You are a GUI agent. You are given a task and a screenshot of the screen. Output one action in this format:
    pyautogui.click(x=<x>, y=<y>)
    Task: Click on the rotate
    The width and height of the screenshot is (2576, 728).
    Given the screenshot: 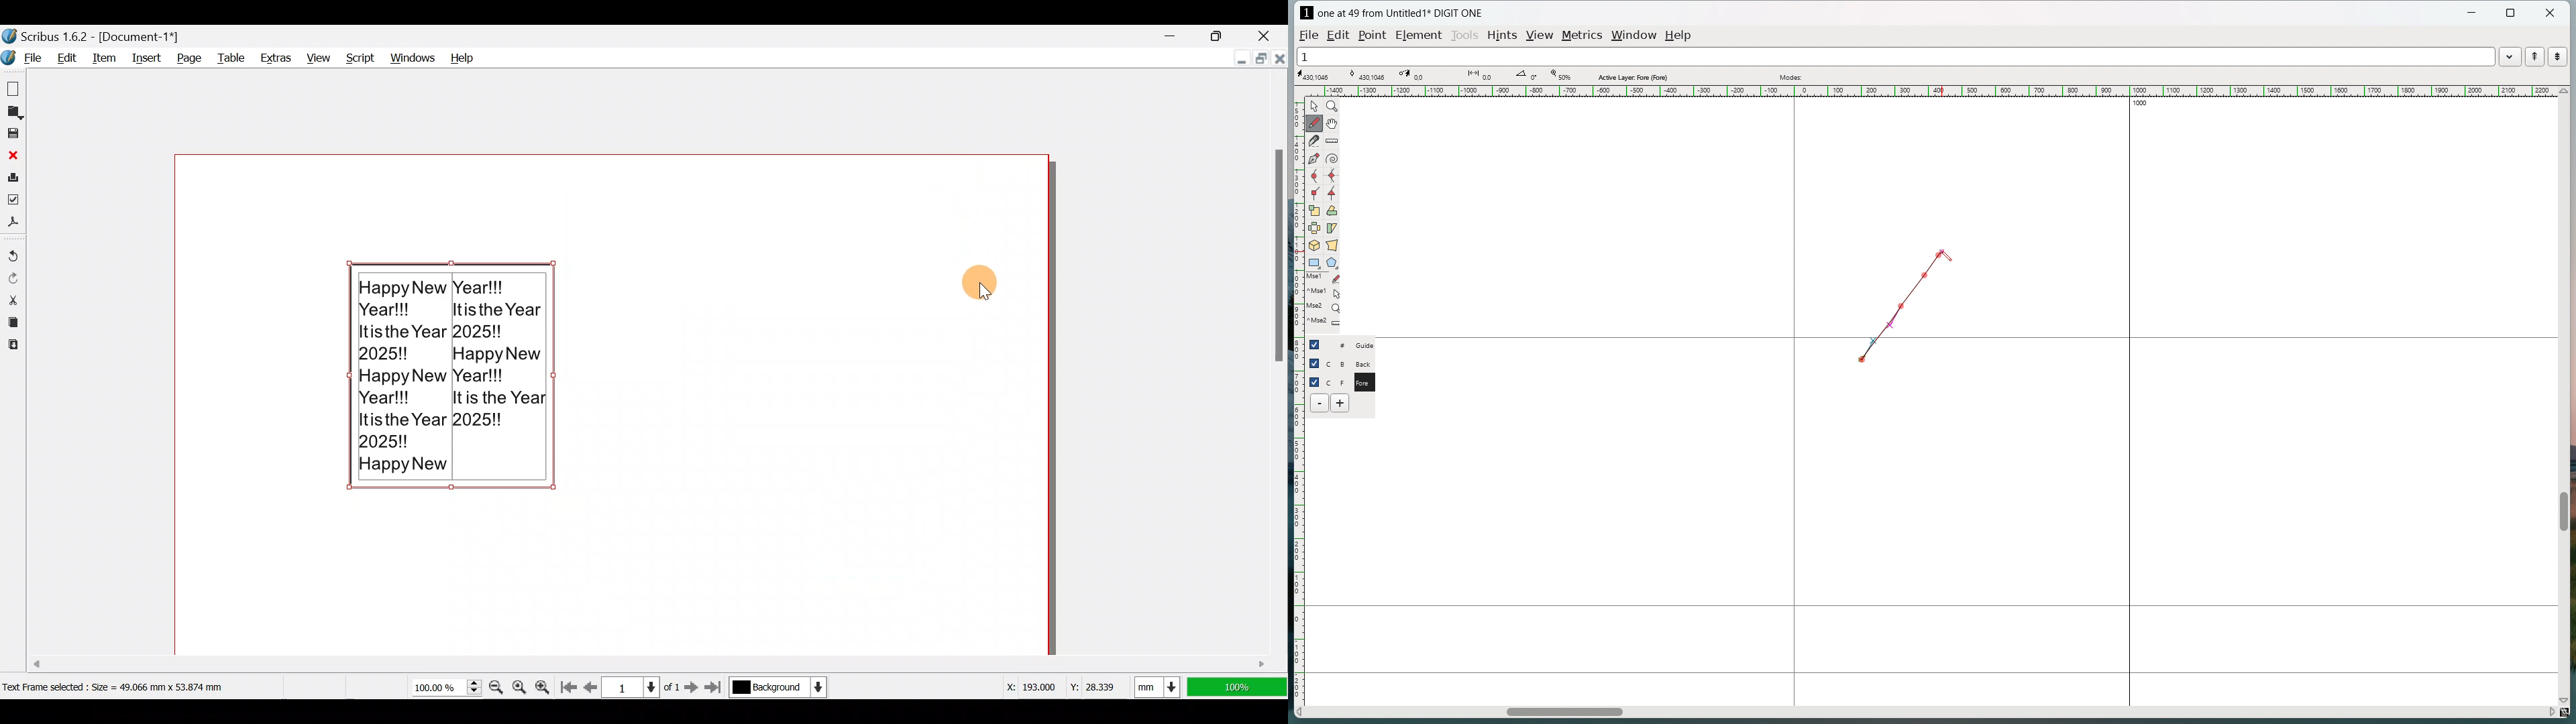 What is the action you would take?
    pyautogui.click(x=1332, y=210)
    